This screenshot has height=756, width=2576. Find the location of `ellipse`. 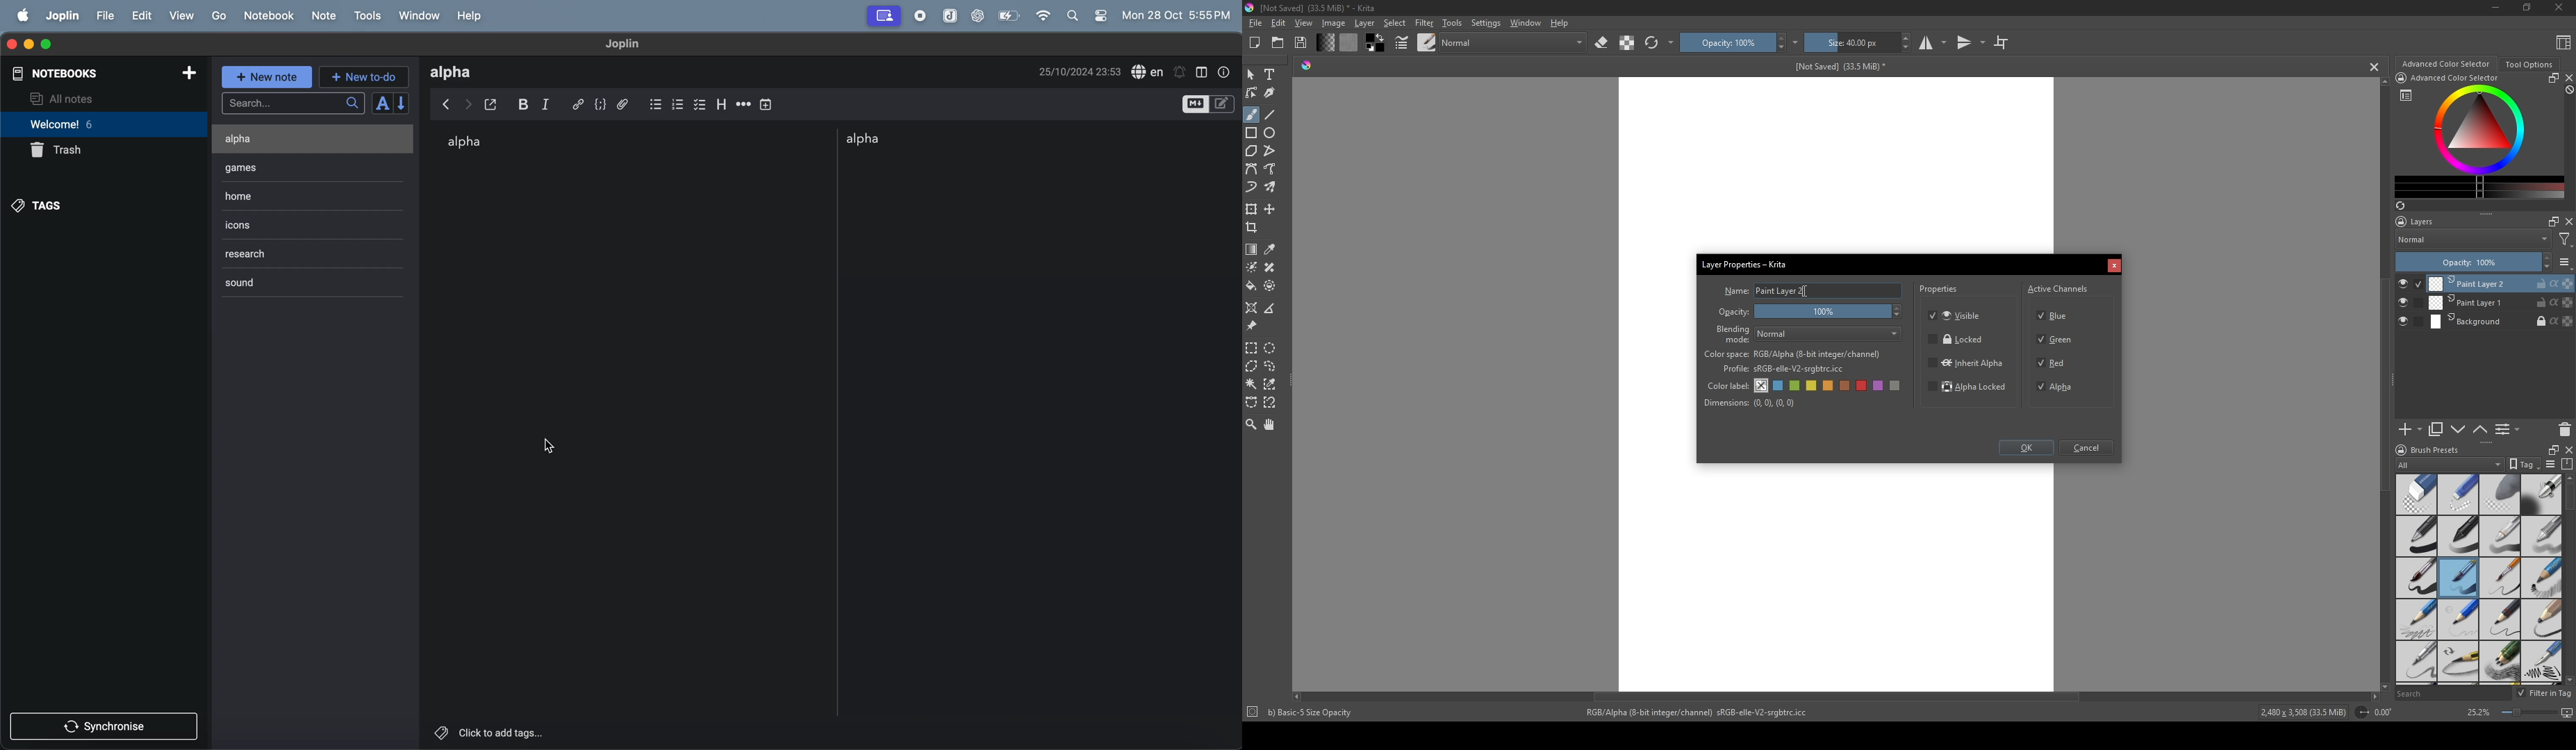

ellipse is located at coordinates (1271, 133).